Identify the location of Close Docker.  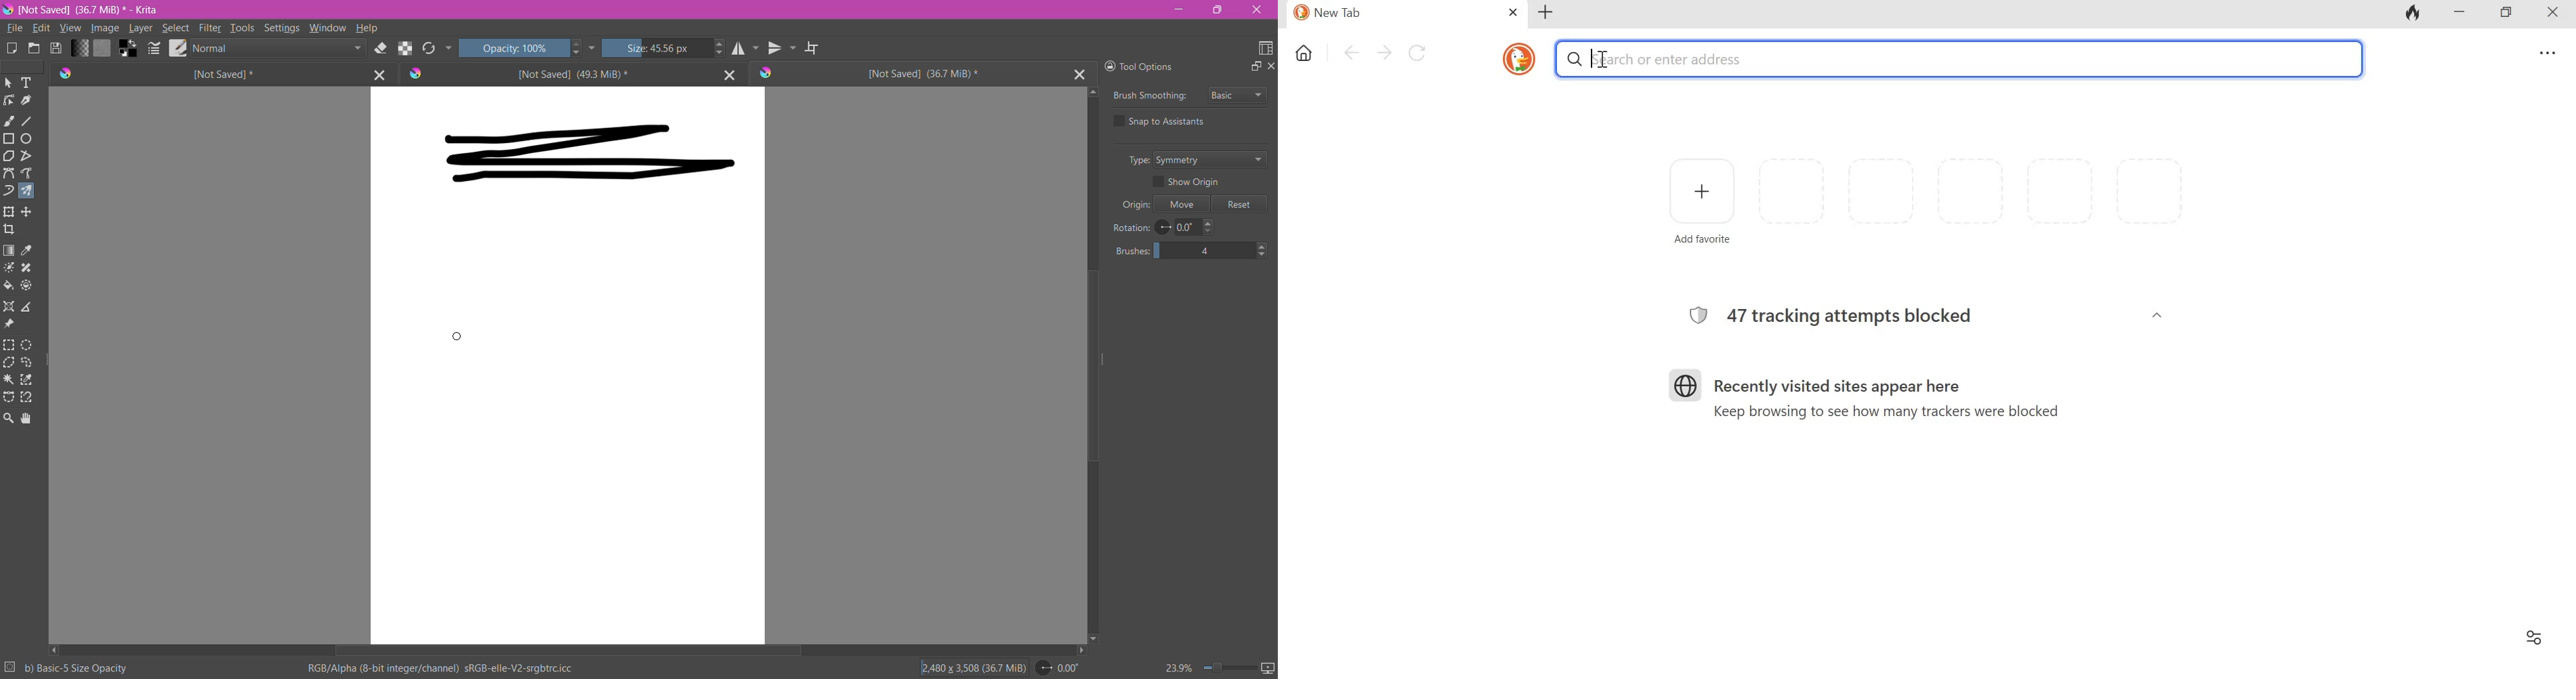
(1270, 67).